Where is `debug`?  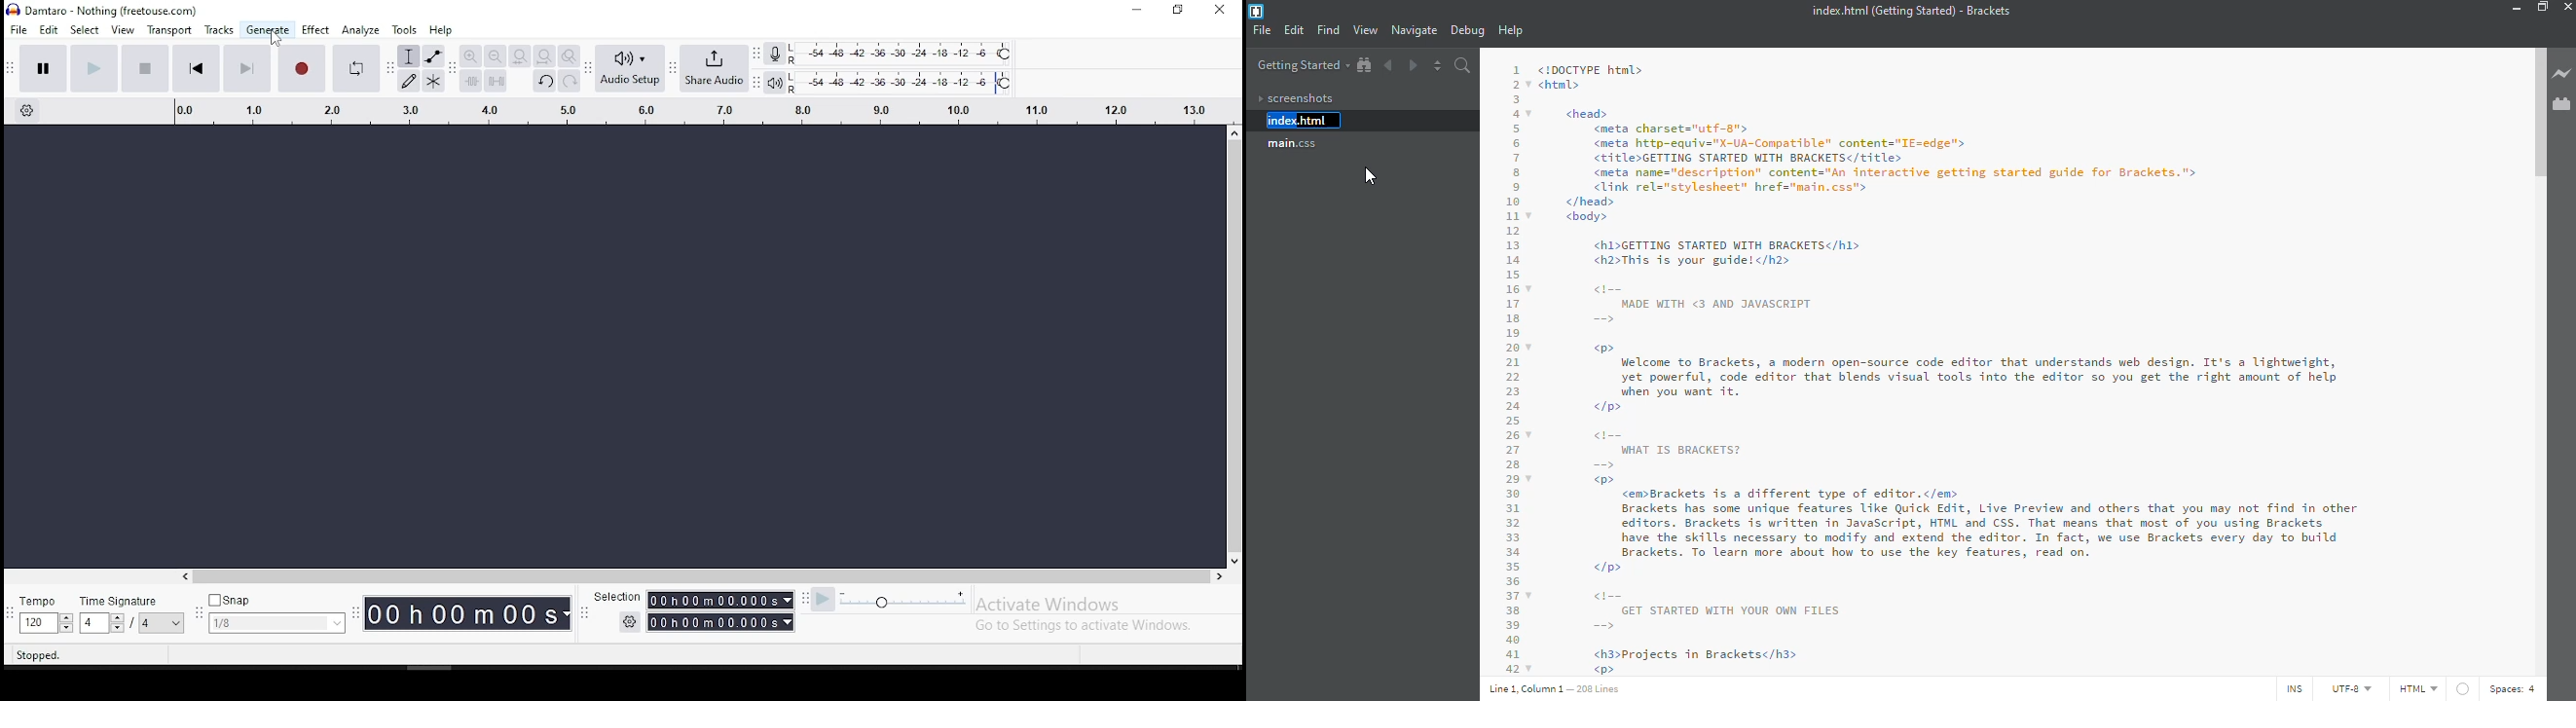
debug is located at coordinates (1467, 31).